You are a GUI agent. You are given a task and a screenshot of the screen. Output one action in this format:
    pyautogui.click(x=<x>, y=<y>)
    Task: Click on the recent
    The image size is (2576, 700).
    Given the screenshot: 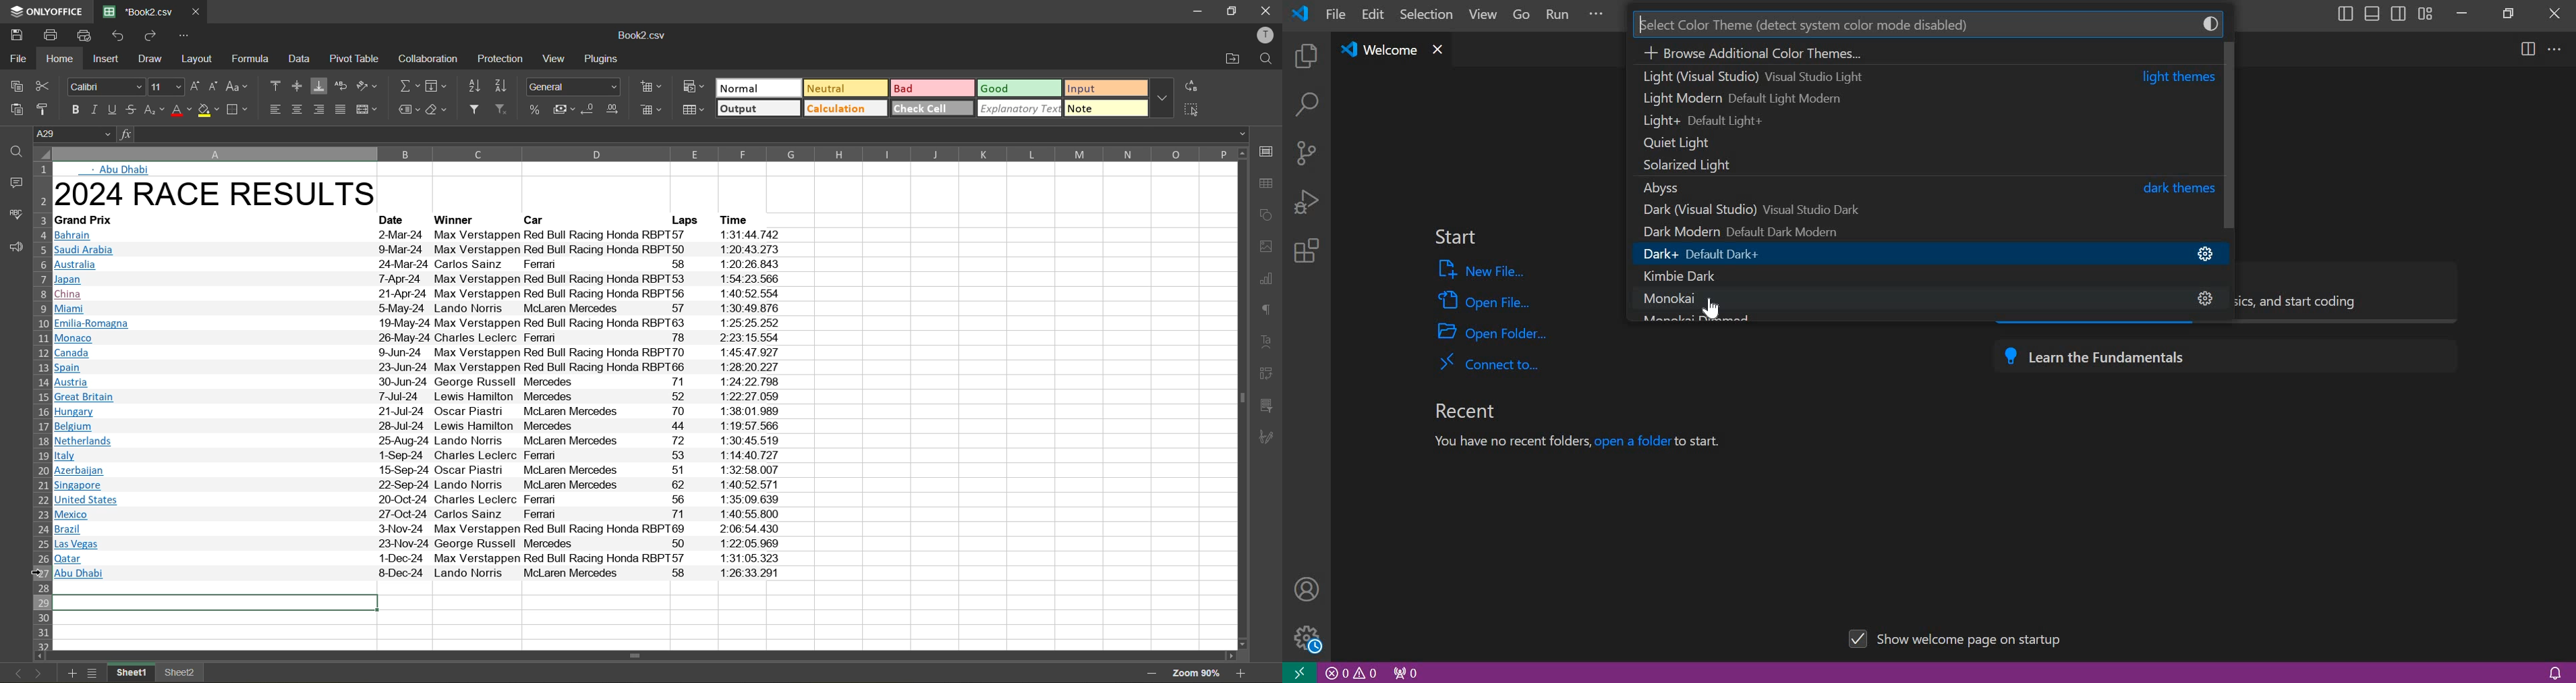 What is the action you would take?
    pyautogui.click(x=1464, y=411)
    